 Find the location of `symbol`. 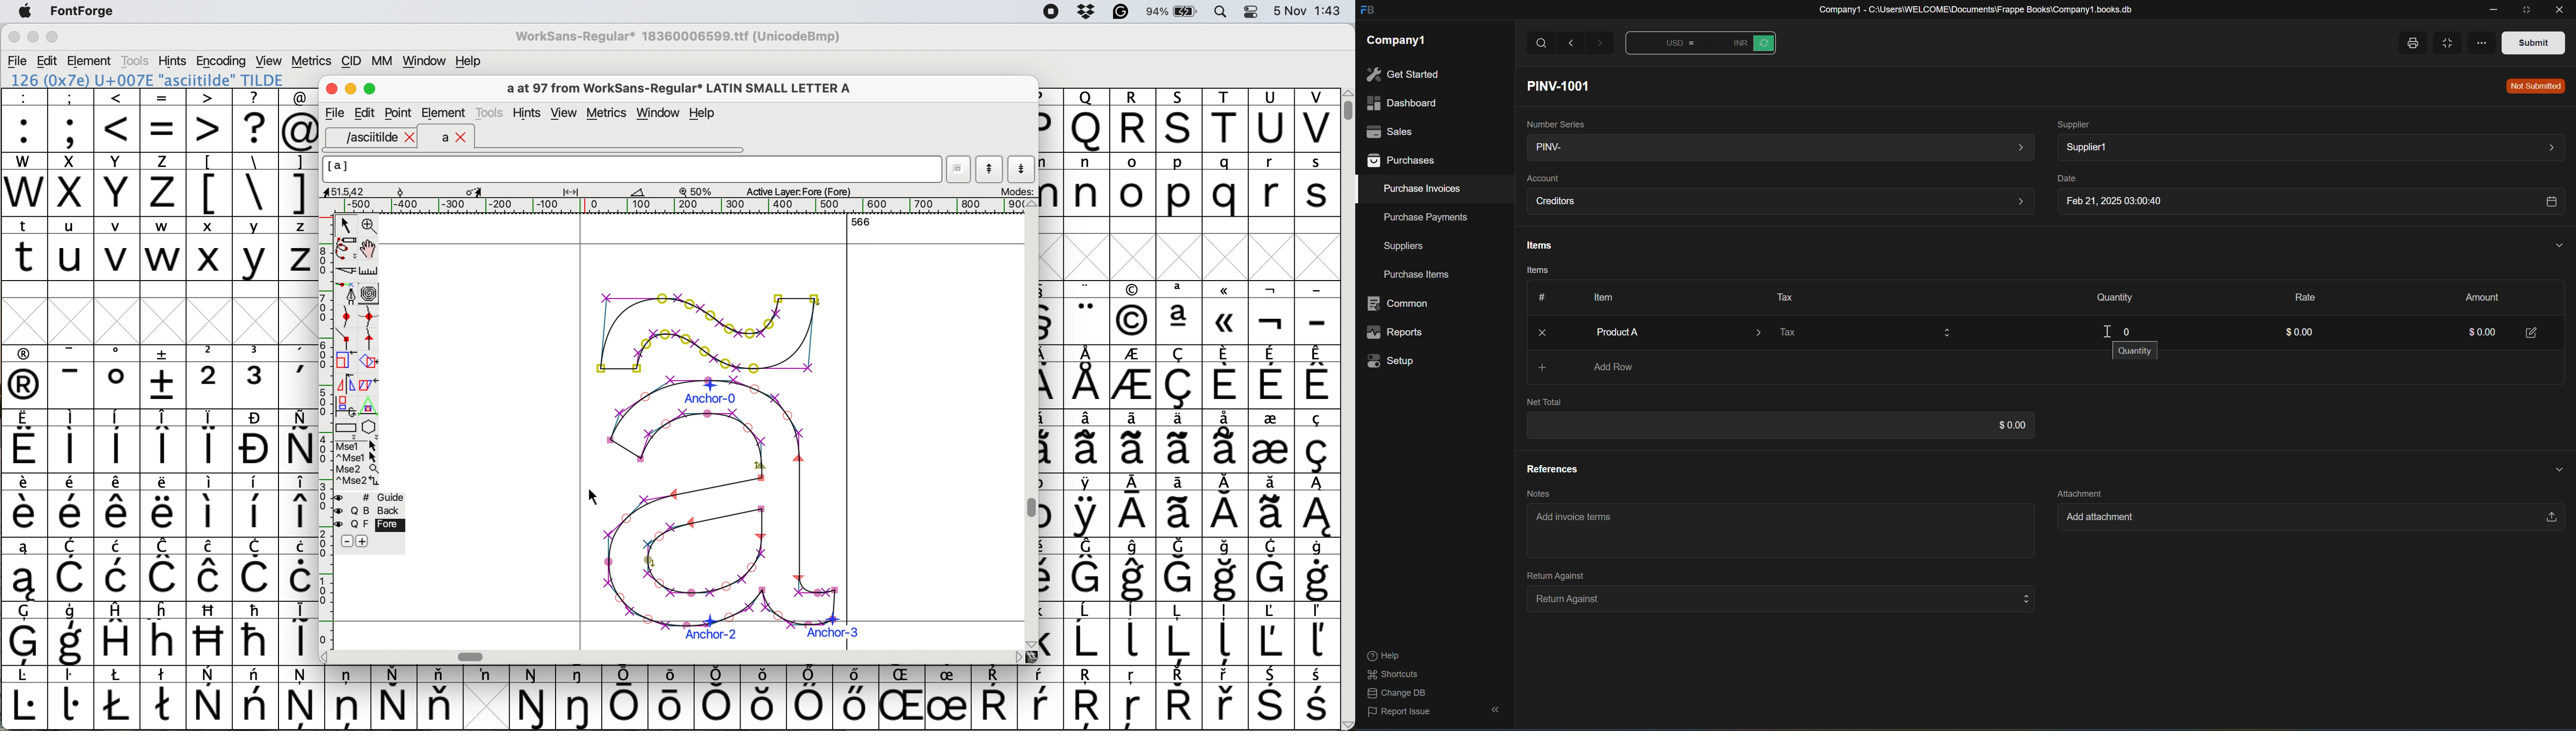

symbol is located at coordinates (486, 674).